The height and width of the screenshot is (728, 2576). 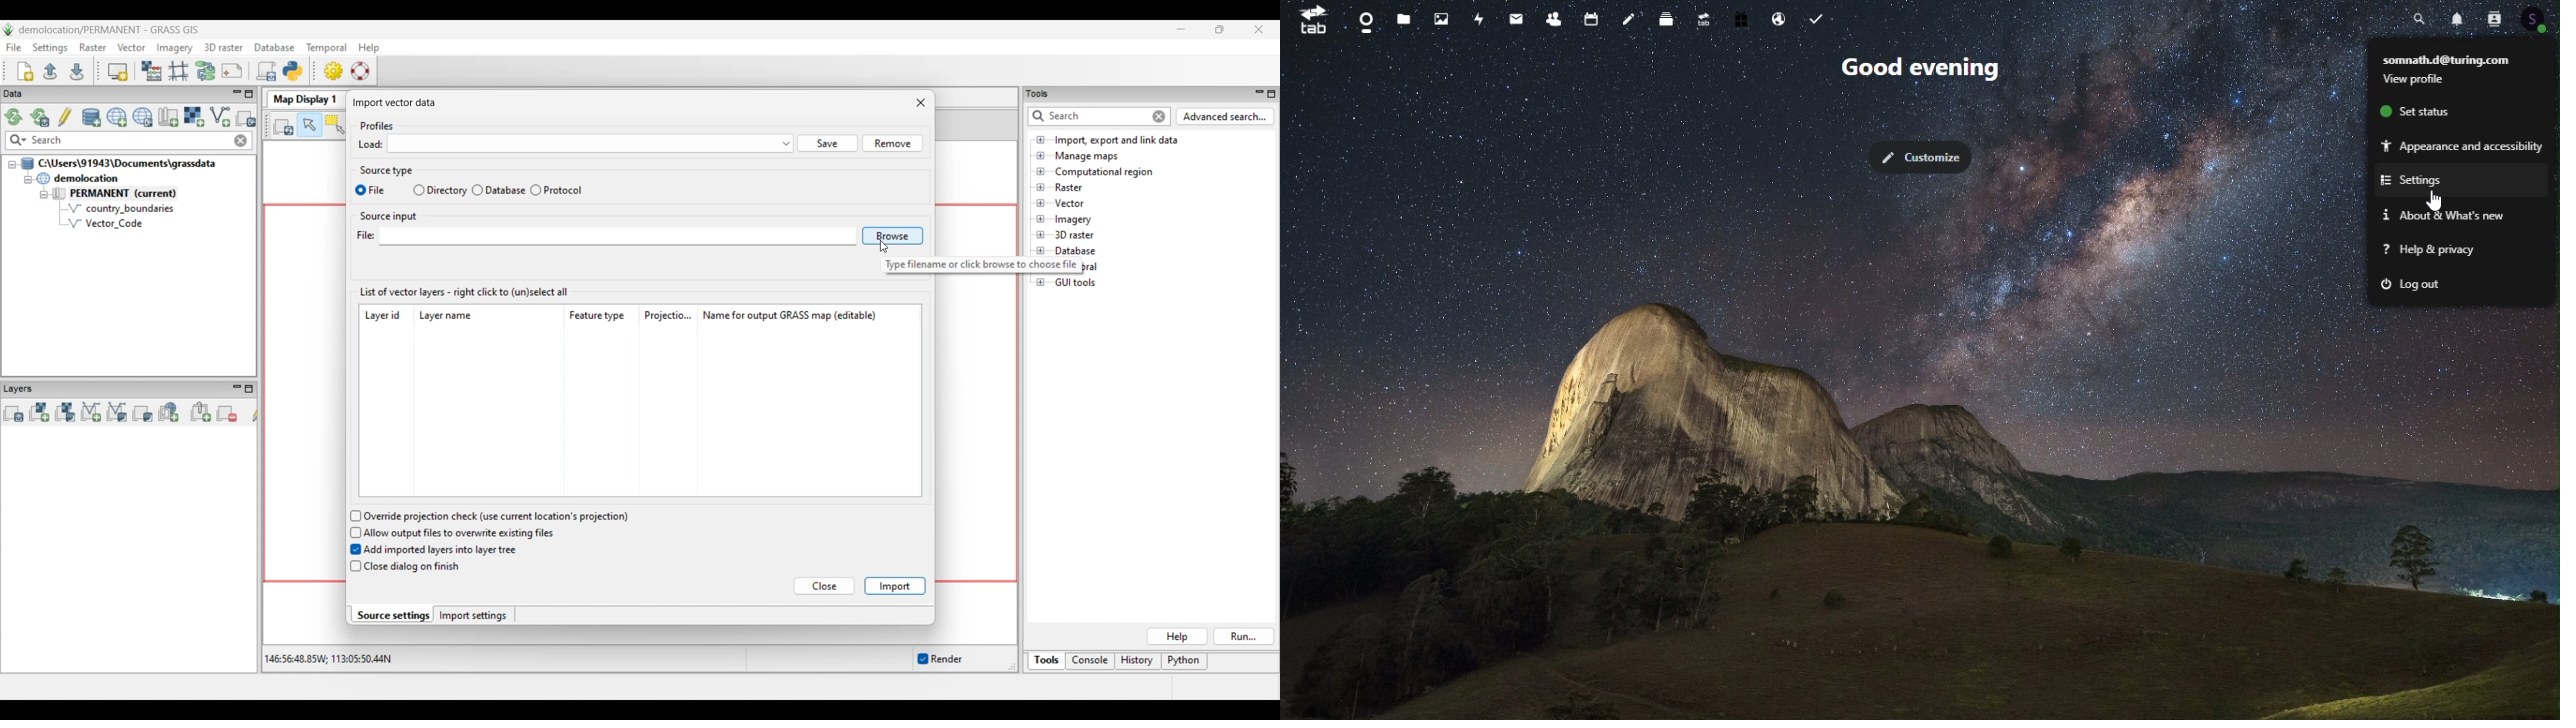 What do you see at coordinates (1939, 68) in the screenshot?
I see `Good evening` at bounding box center [1939, 68].